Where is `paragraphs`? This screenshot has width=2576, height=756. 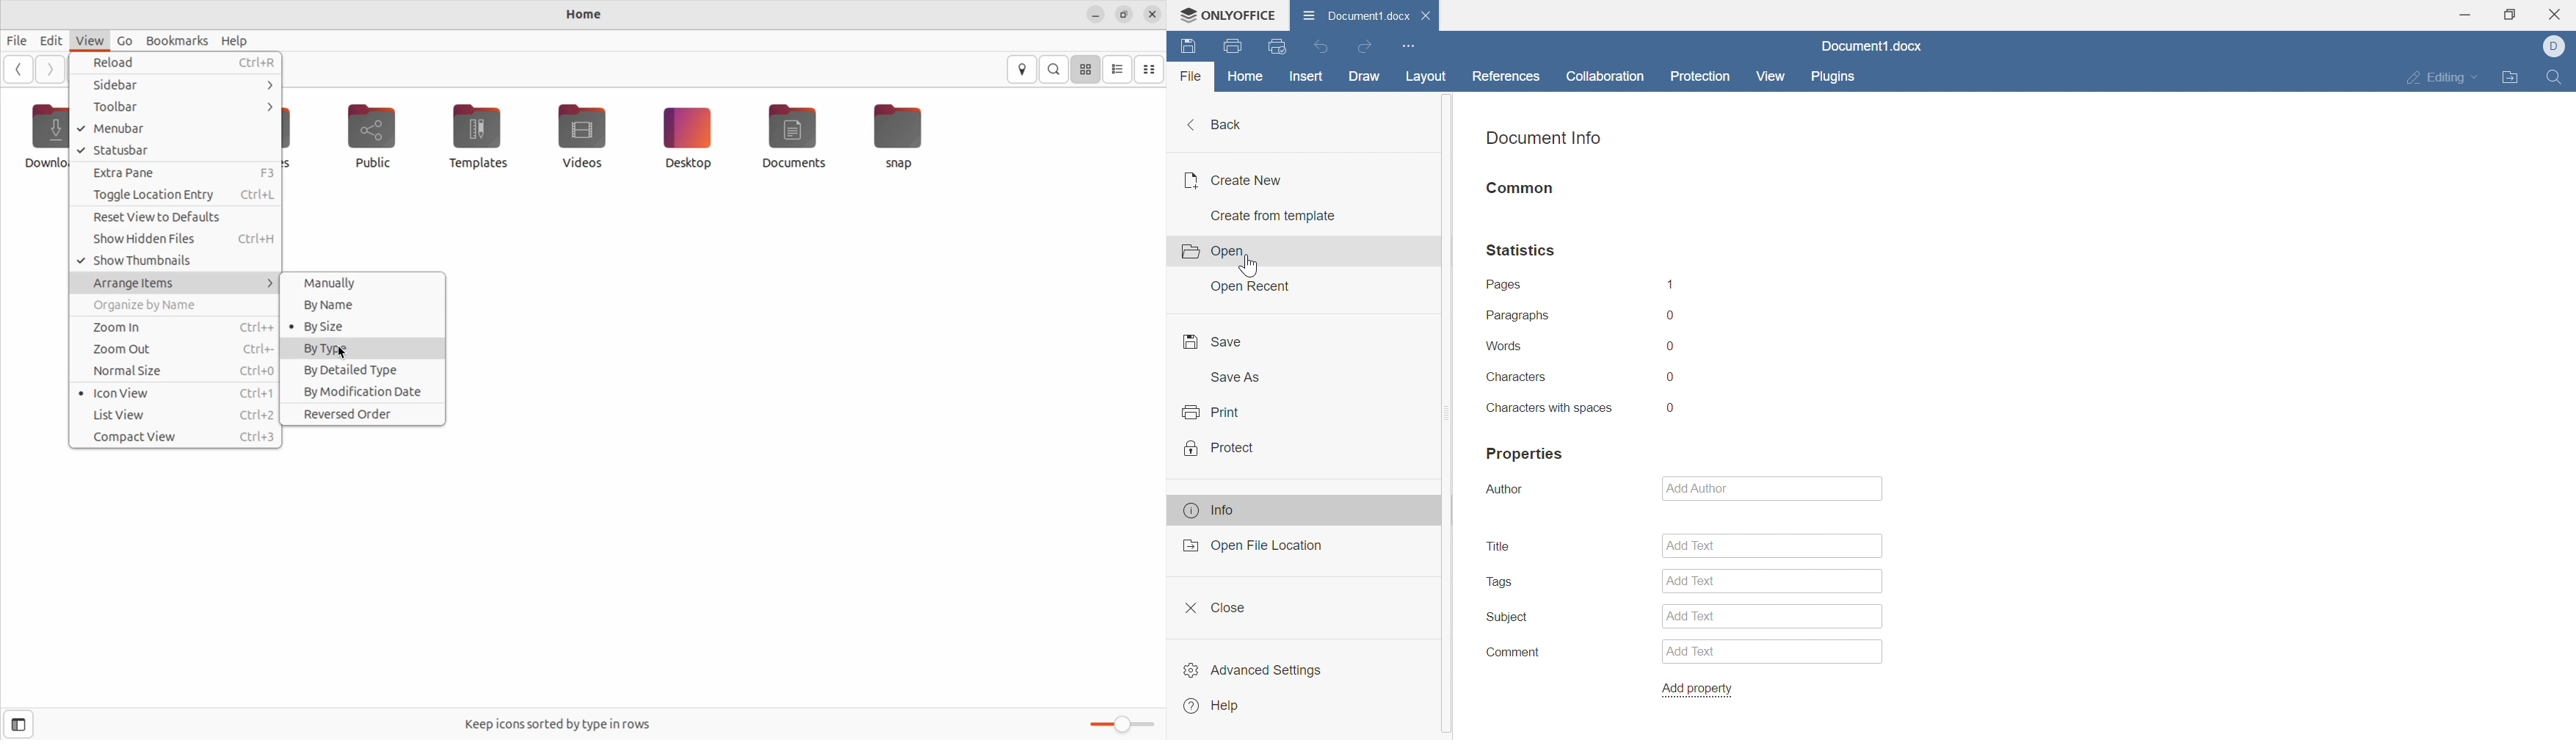
paragraphs is located at coordinates (1519, 316).